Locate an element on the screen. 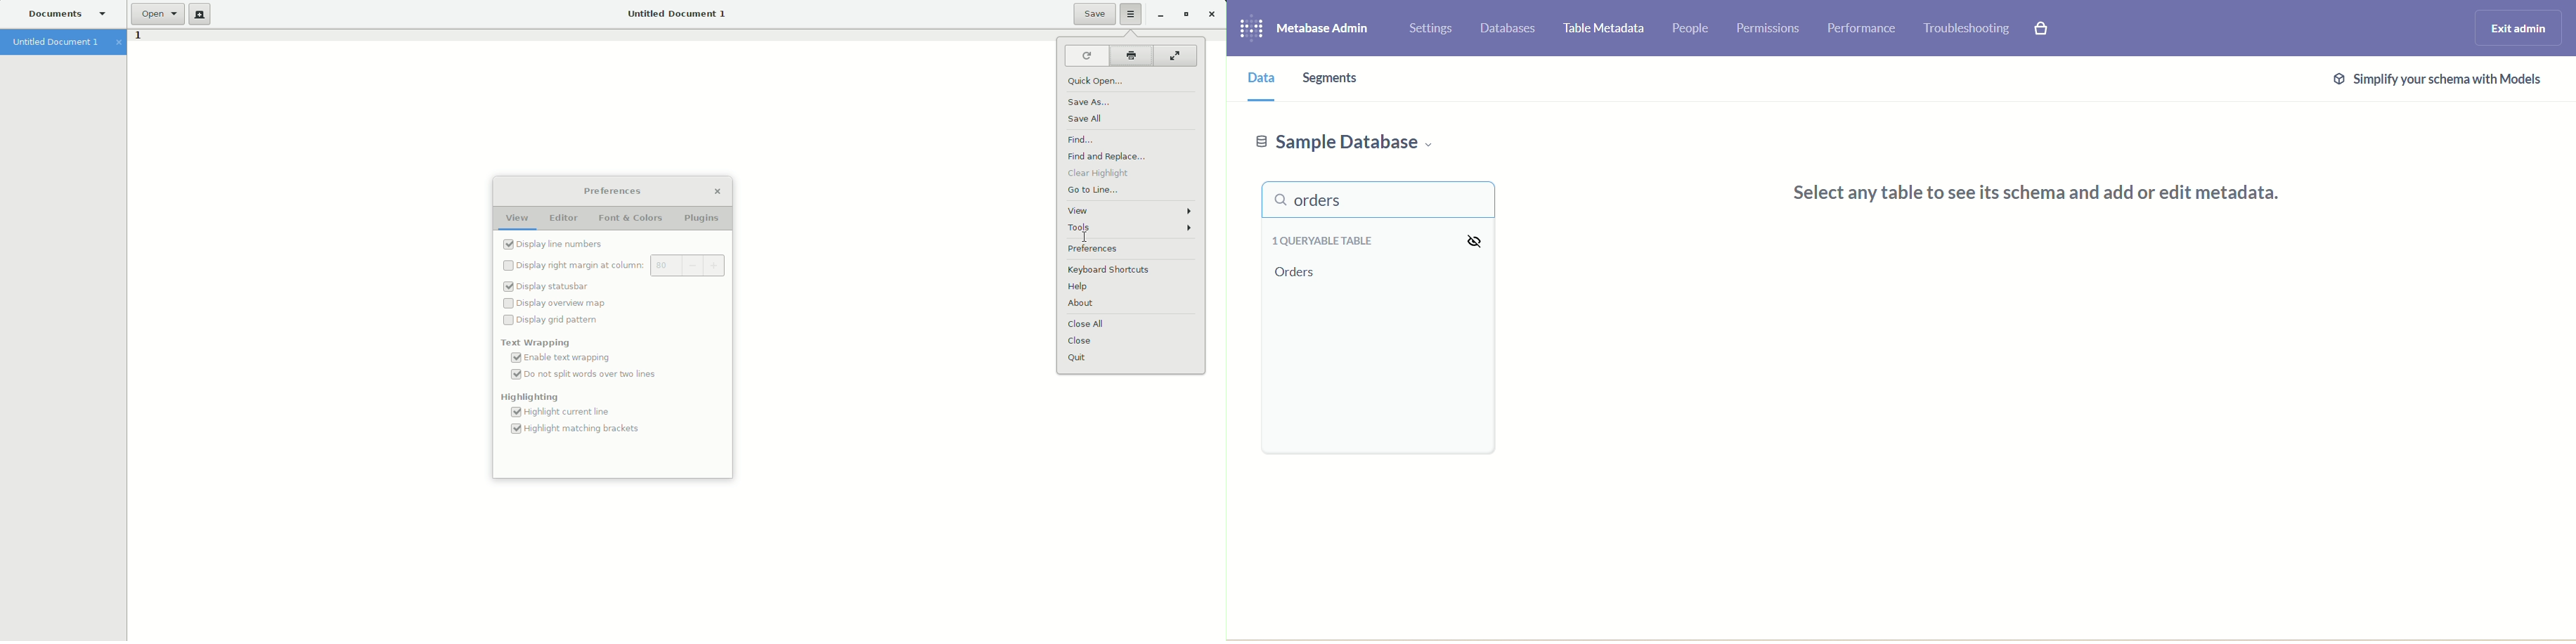 Image resolution: width=2576 pixels, height=644 pixels. Quit is located at coordinates (1079, 359).